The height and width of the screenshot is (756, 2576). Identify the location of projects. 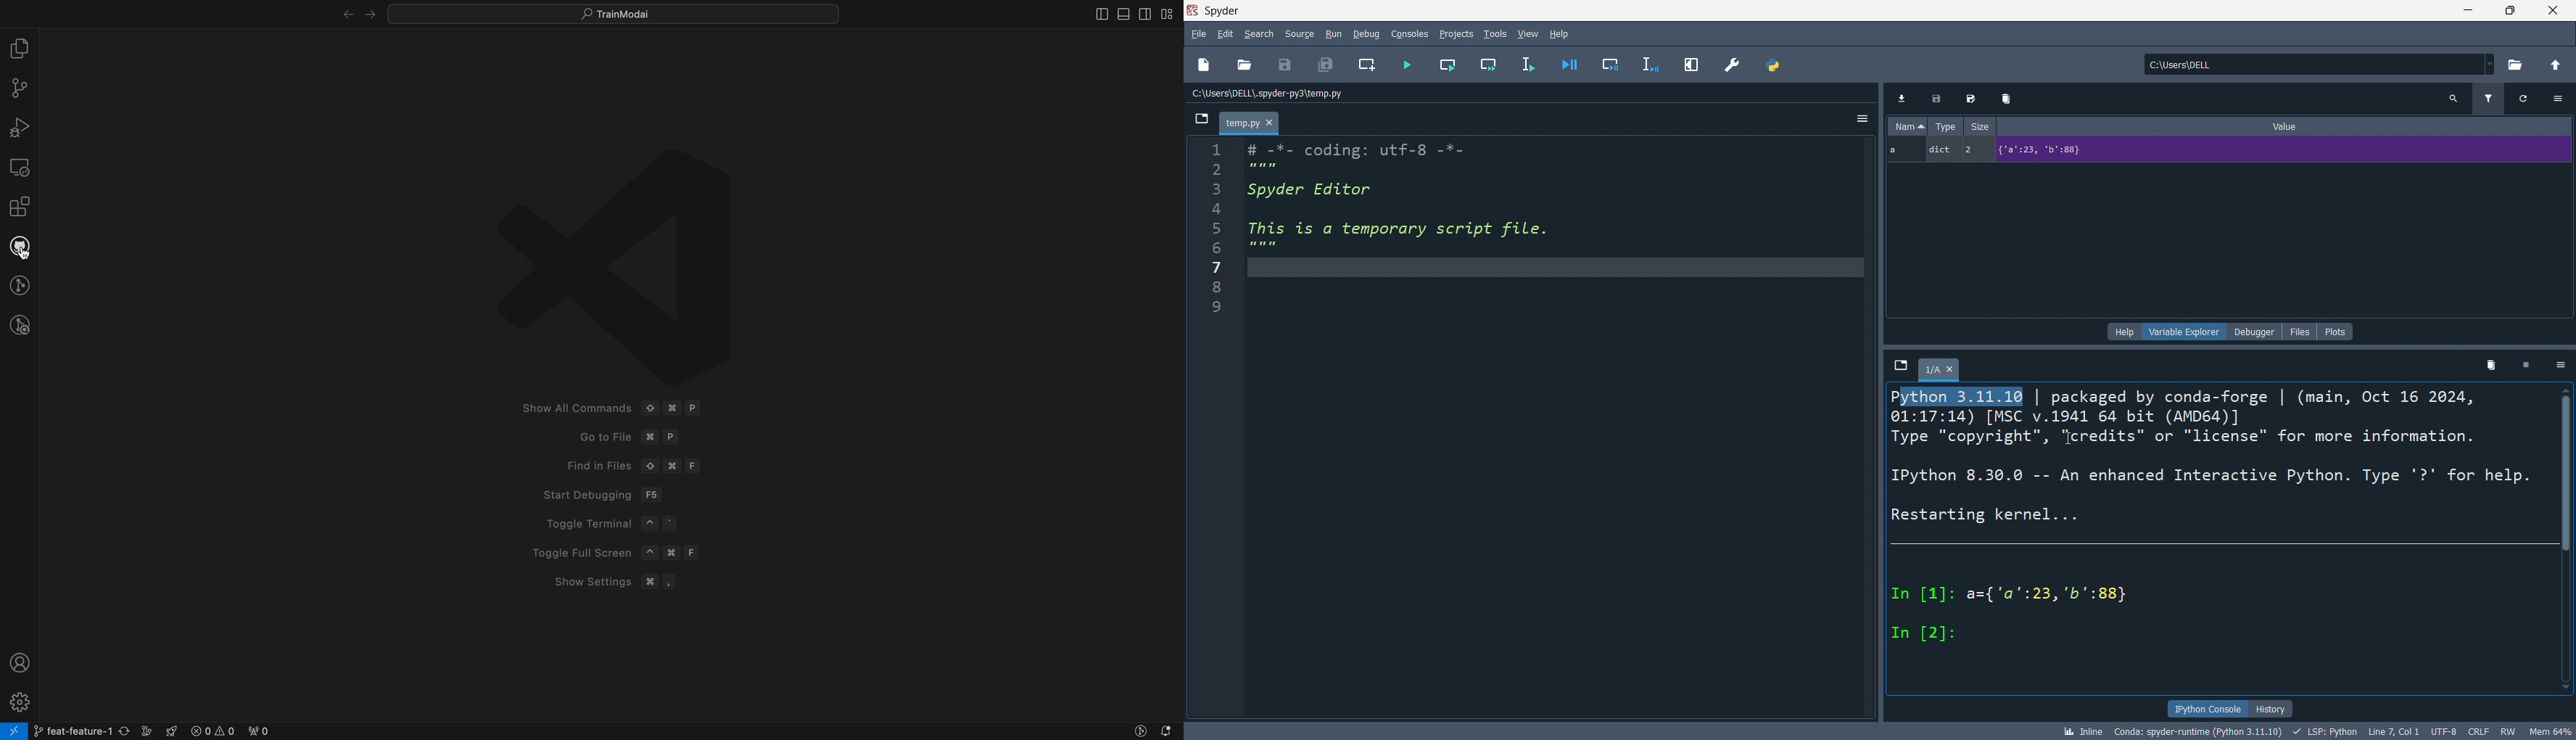
(1459, 34).